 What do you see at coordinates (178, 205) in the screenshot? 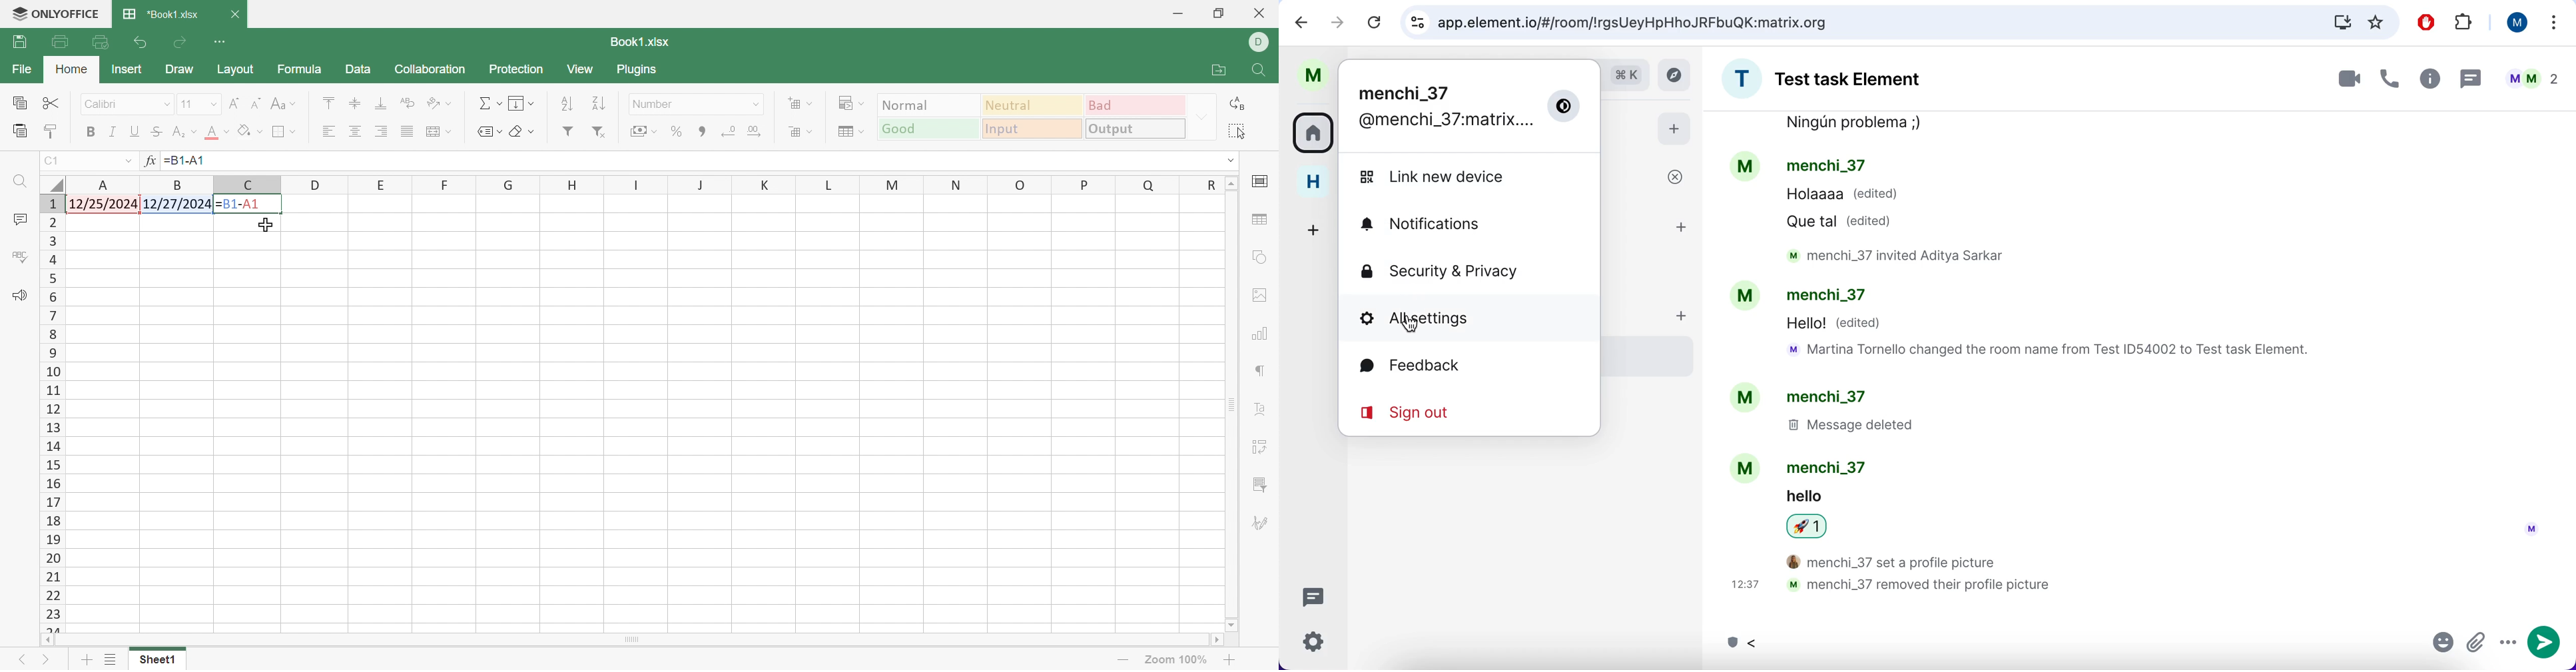
I see `12/27/2024` at bounding box center [178, 205].